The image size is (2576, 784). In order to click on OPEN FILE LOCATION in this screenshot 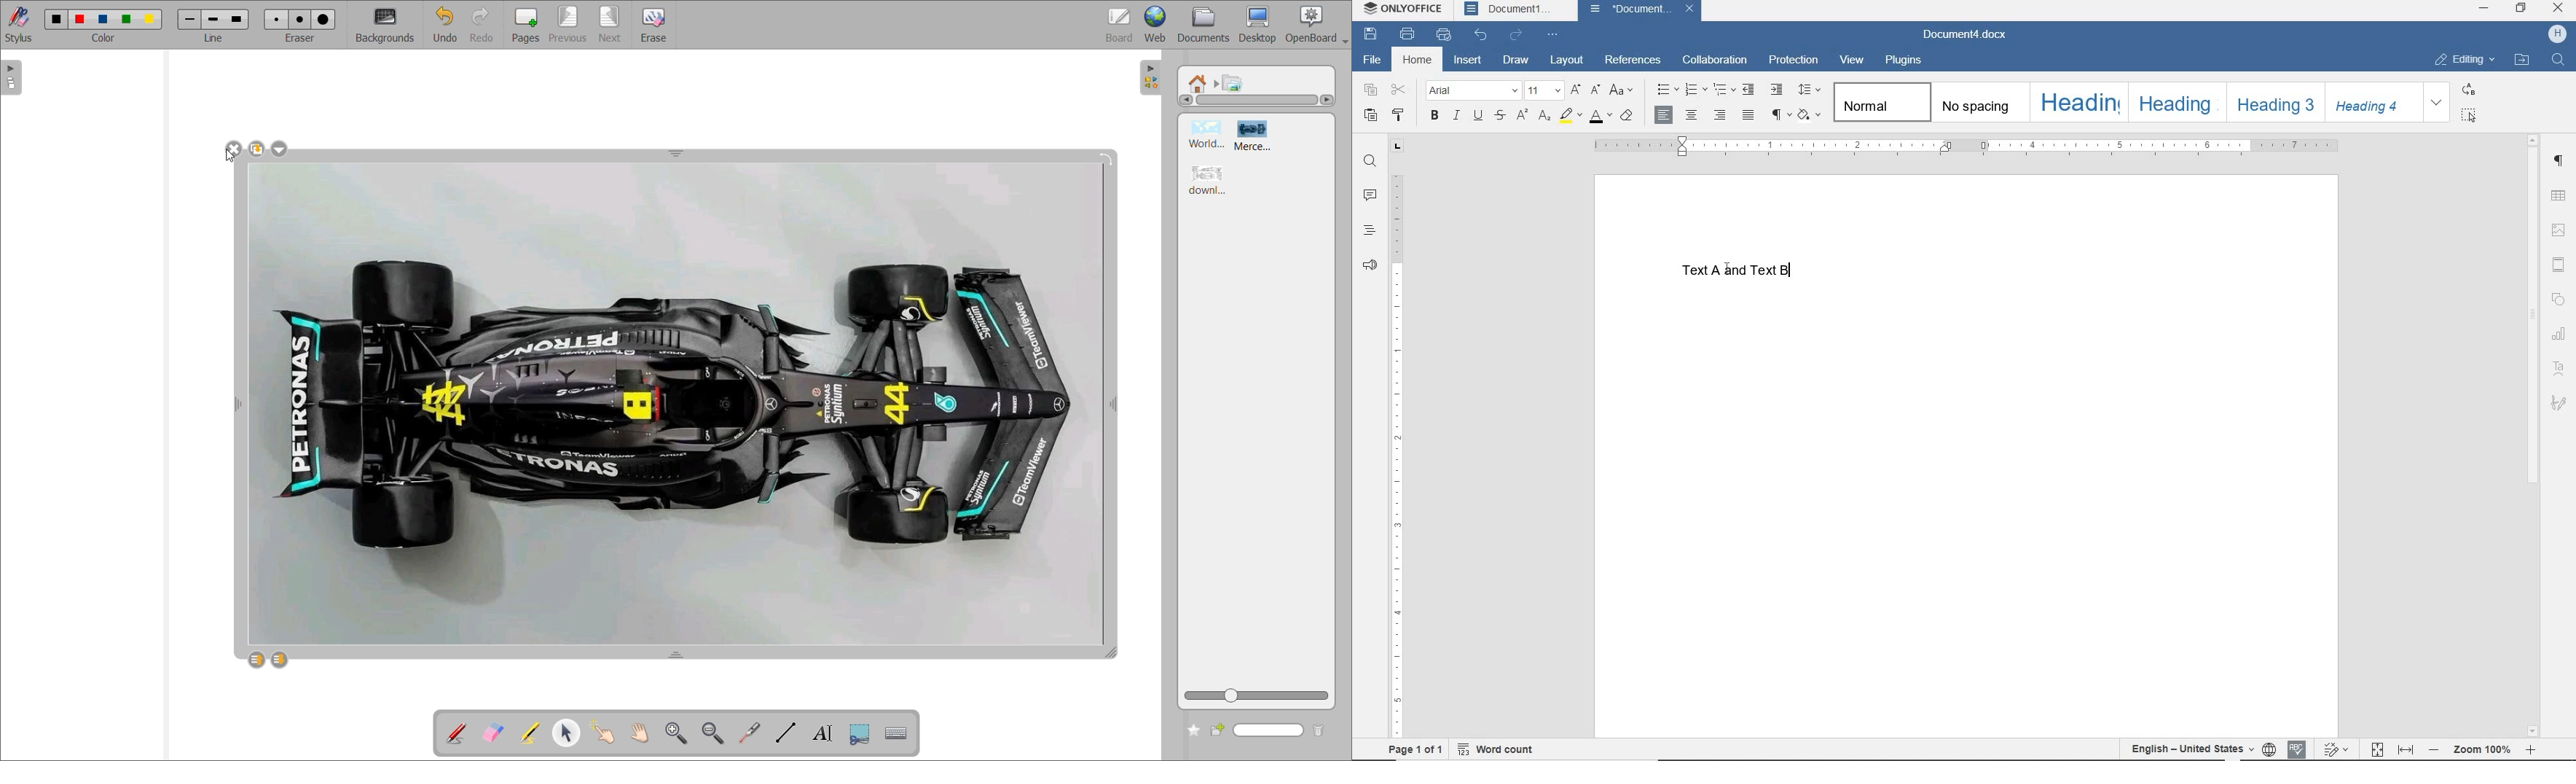, I will do `click(2523, 60)`.